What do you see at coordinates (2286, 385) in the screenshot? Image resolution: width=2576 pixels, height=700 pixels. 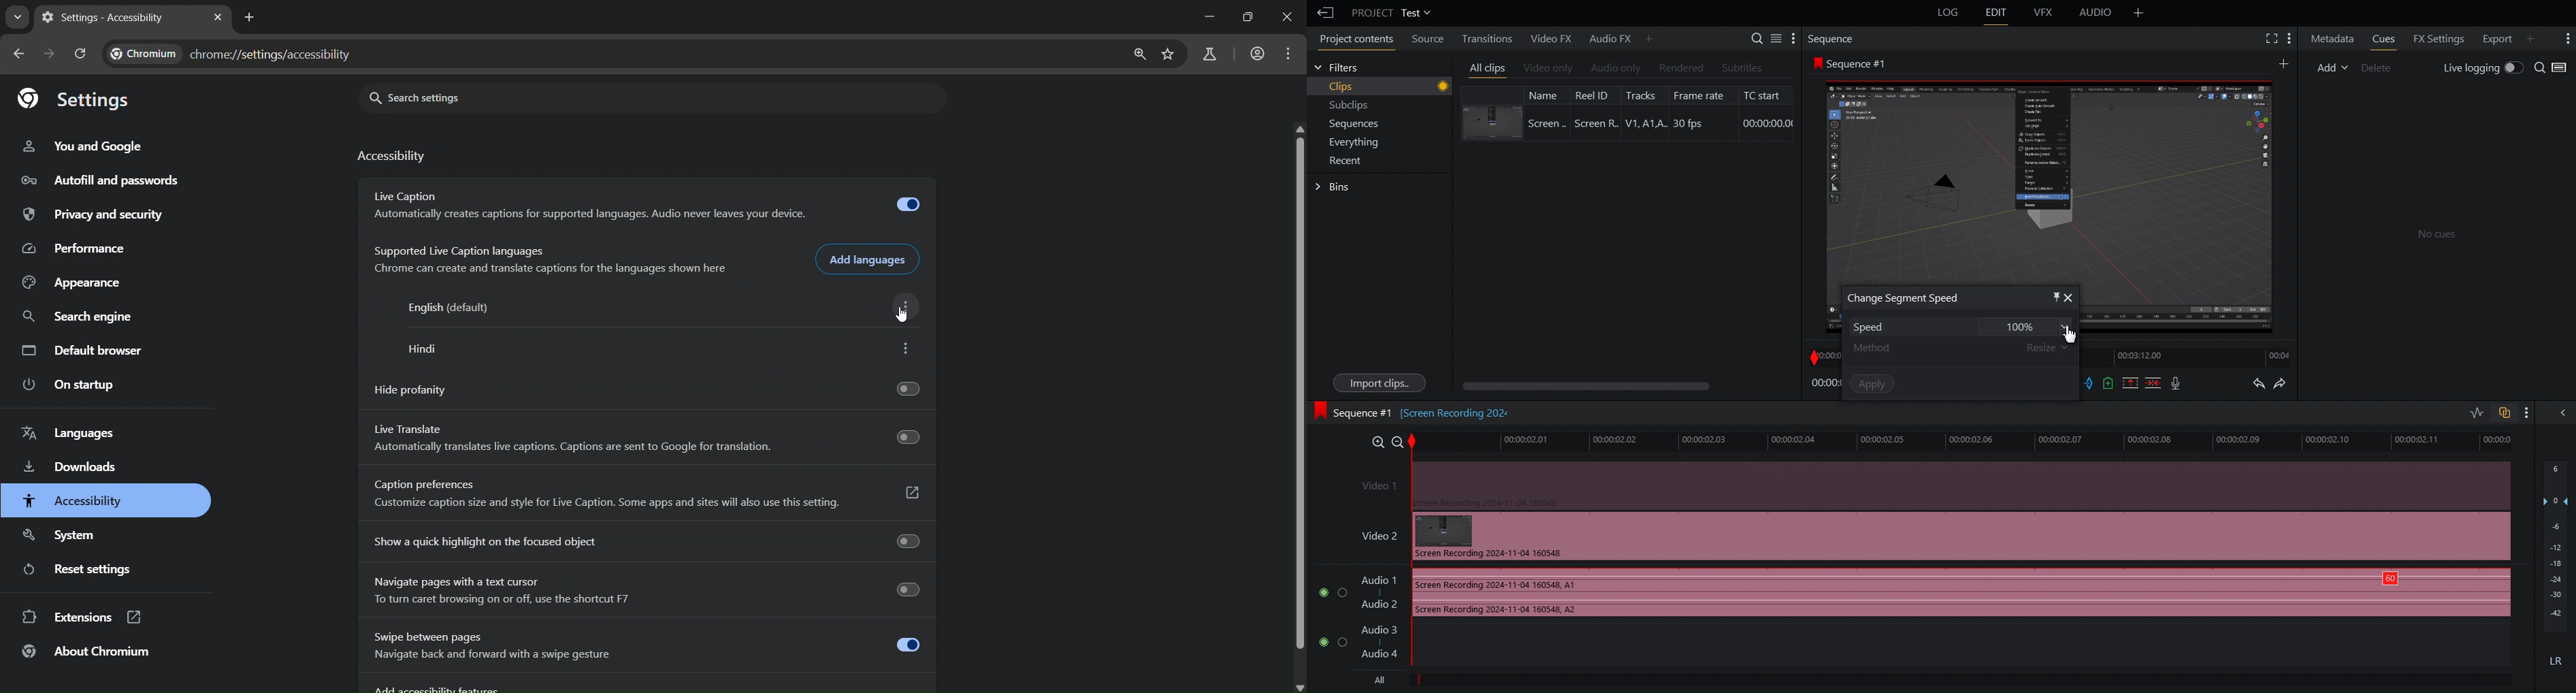 I see `Redo` at bounding box center [2286, 385].